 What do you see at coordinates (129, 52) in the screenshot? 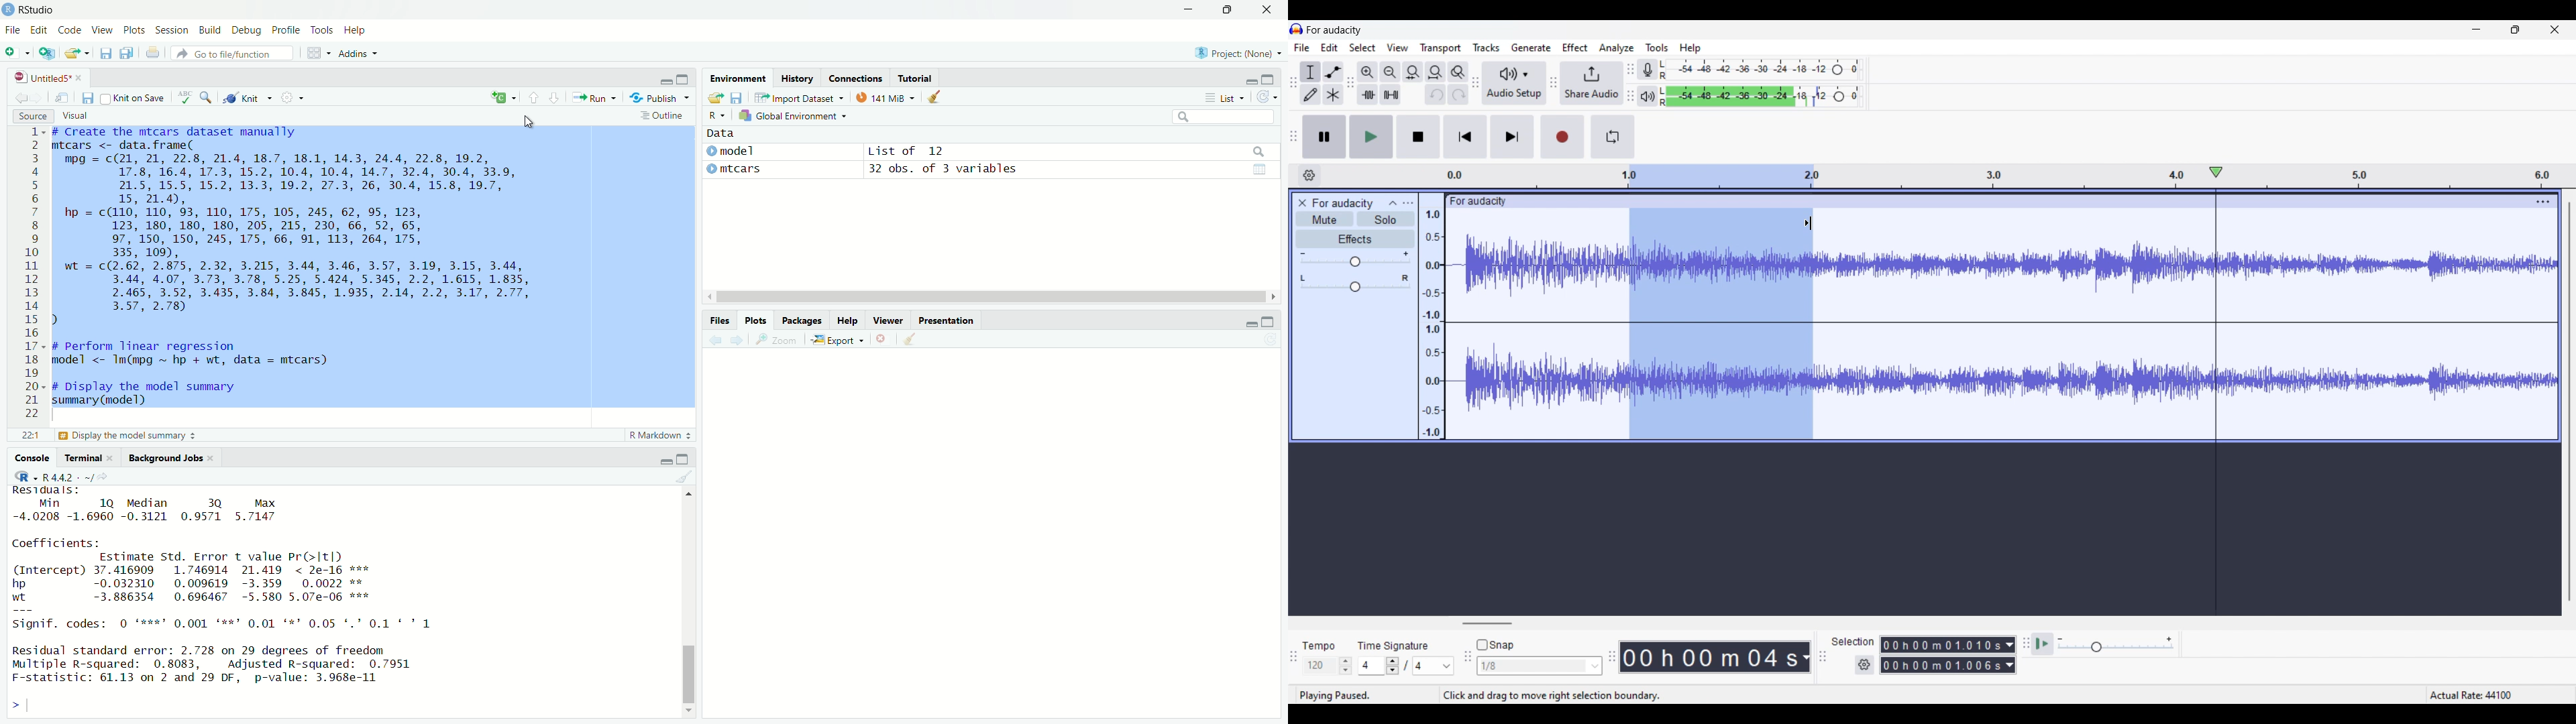
I see `save all` at bounding box center [129, 52].